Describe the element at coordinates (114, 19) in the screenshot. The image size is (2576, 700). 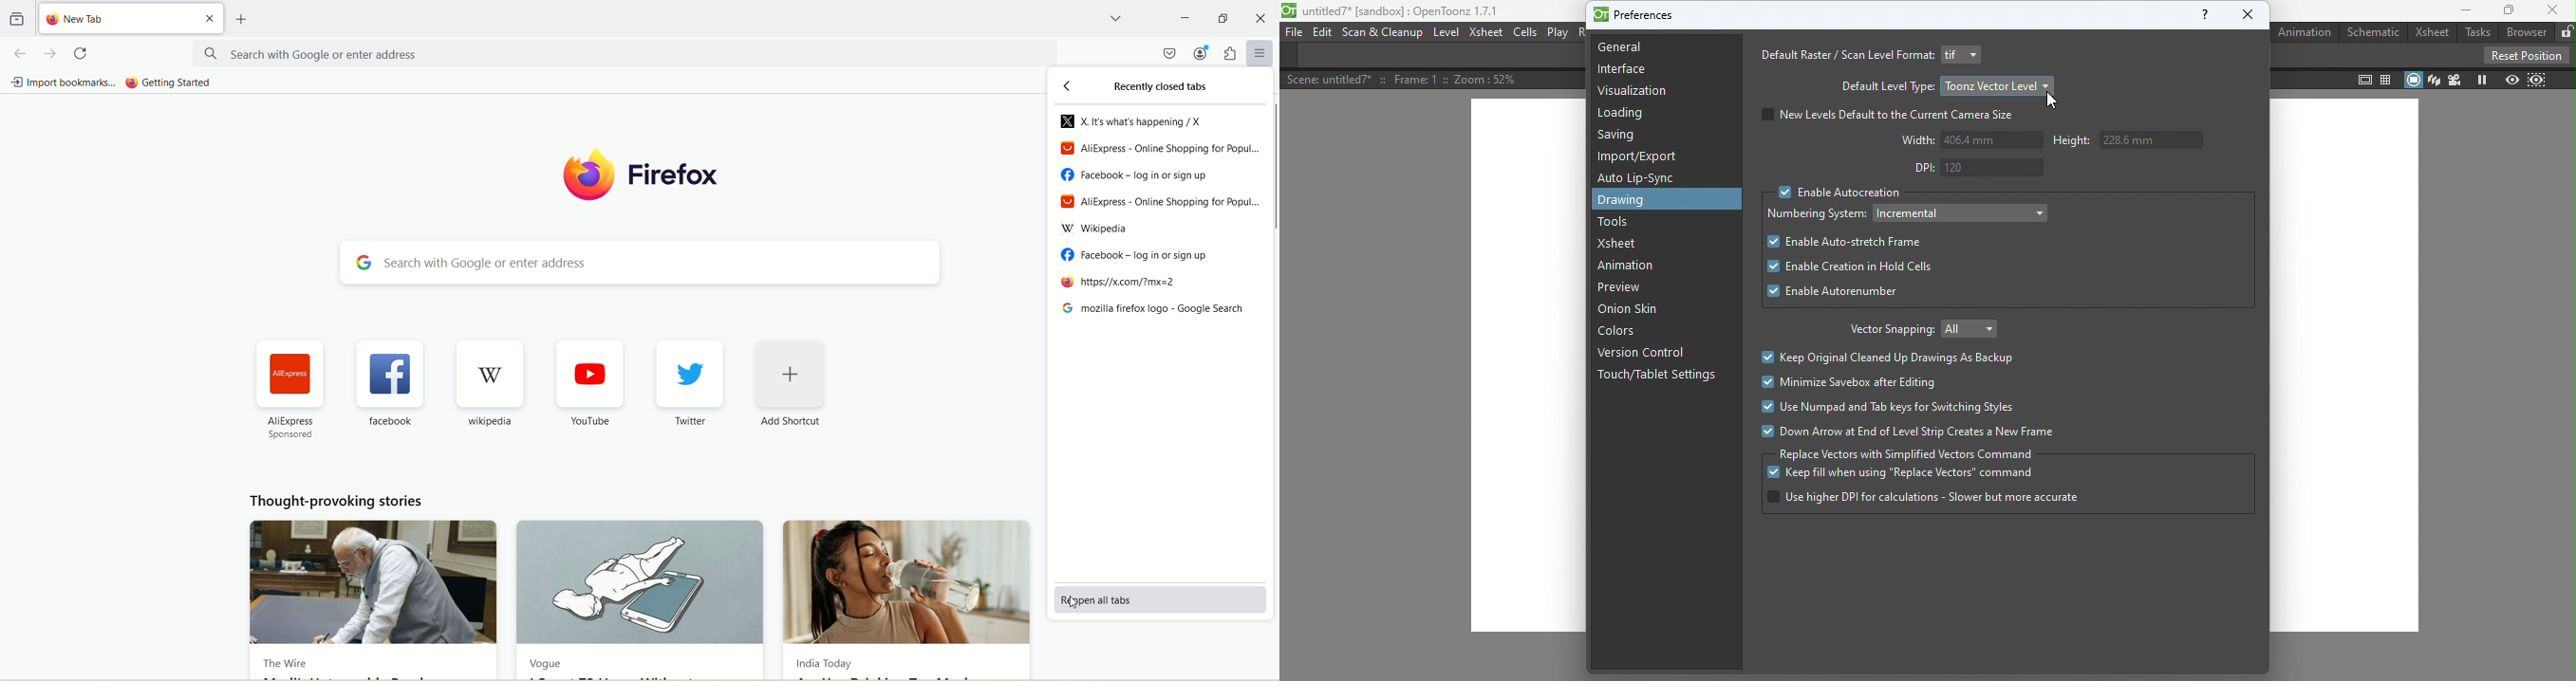
I see `new tab` at that location.